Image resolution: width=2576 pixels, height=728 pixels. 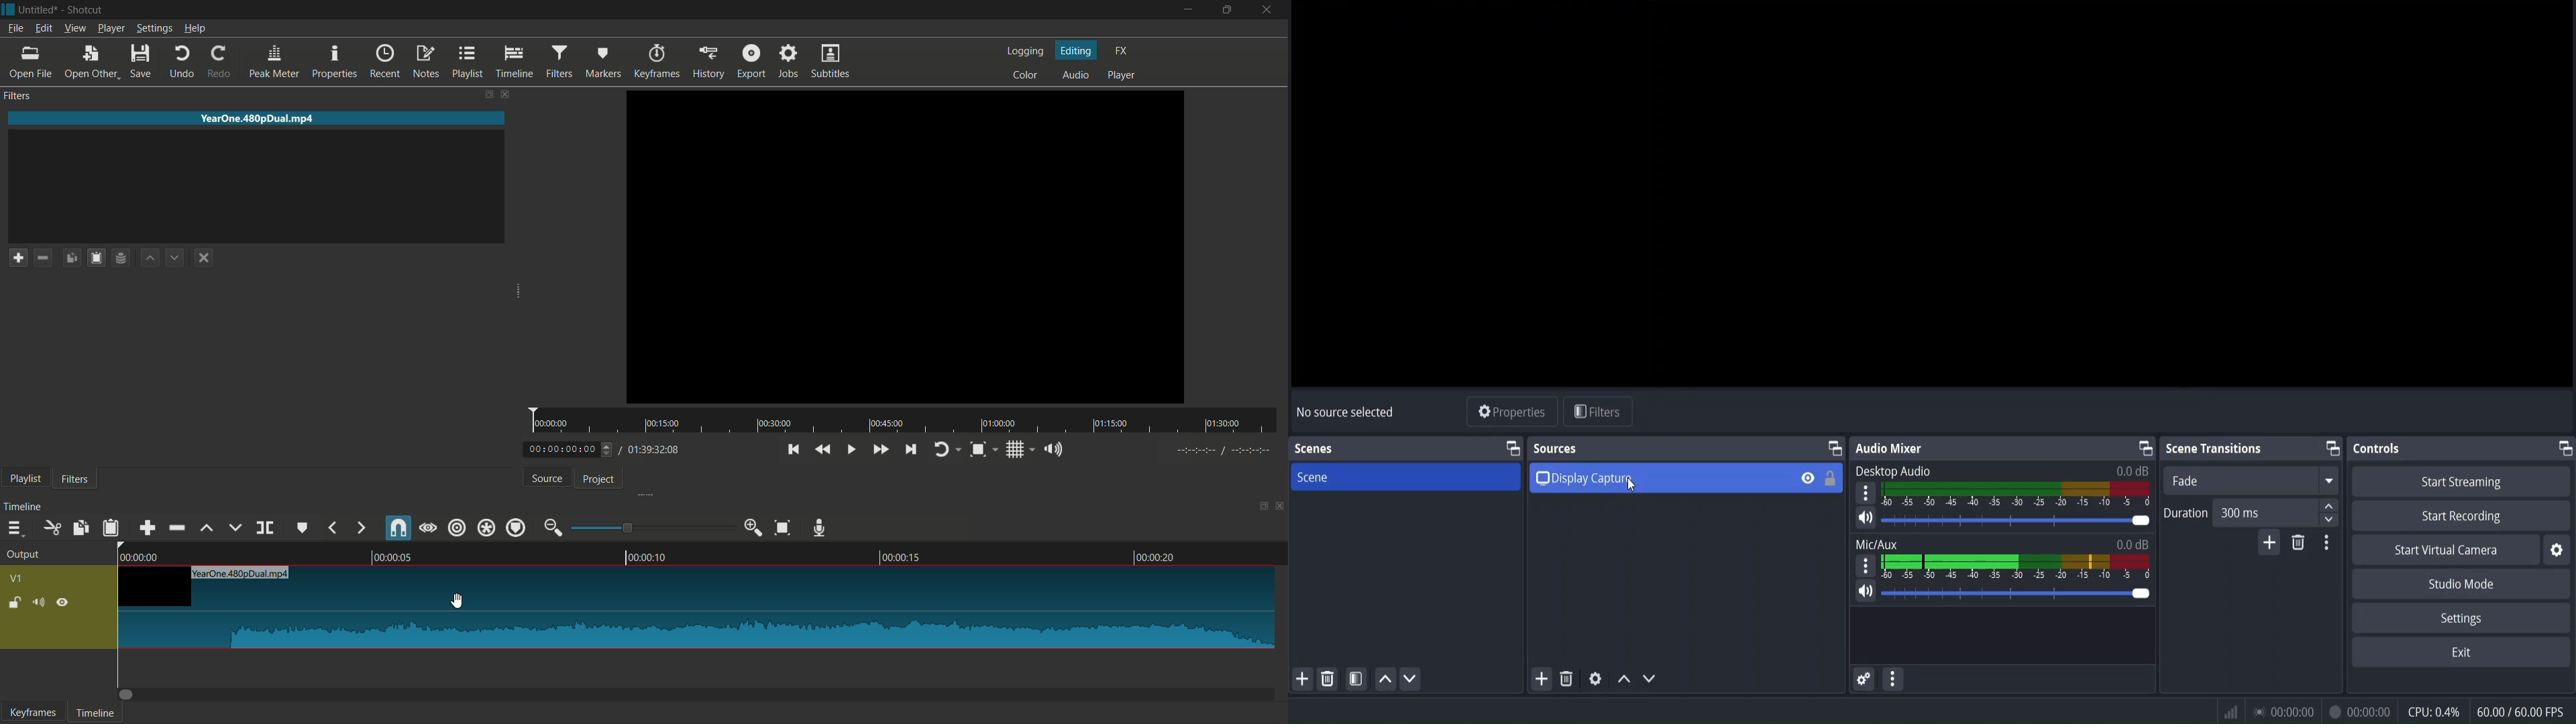 I want to click on playlist, so click(x=470, y=61).